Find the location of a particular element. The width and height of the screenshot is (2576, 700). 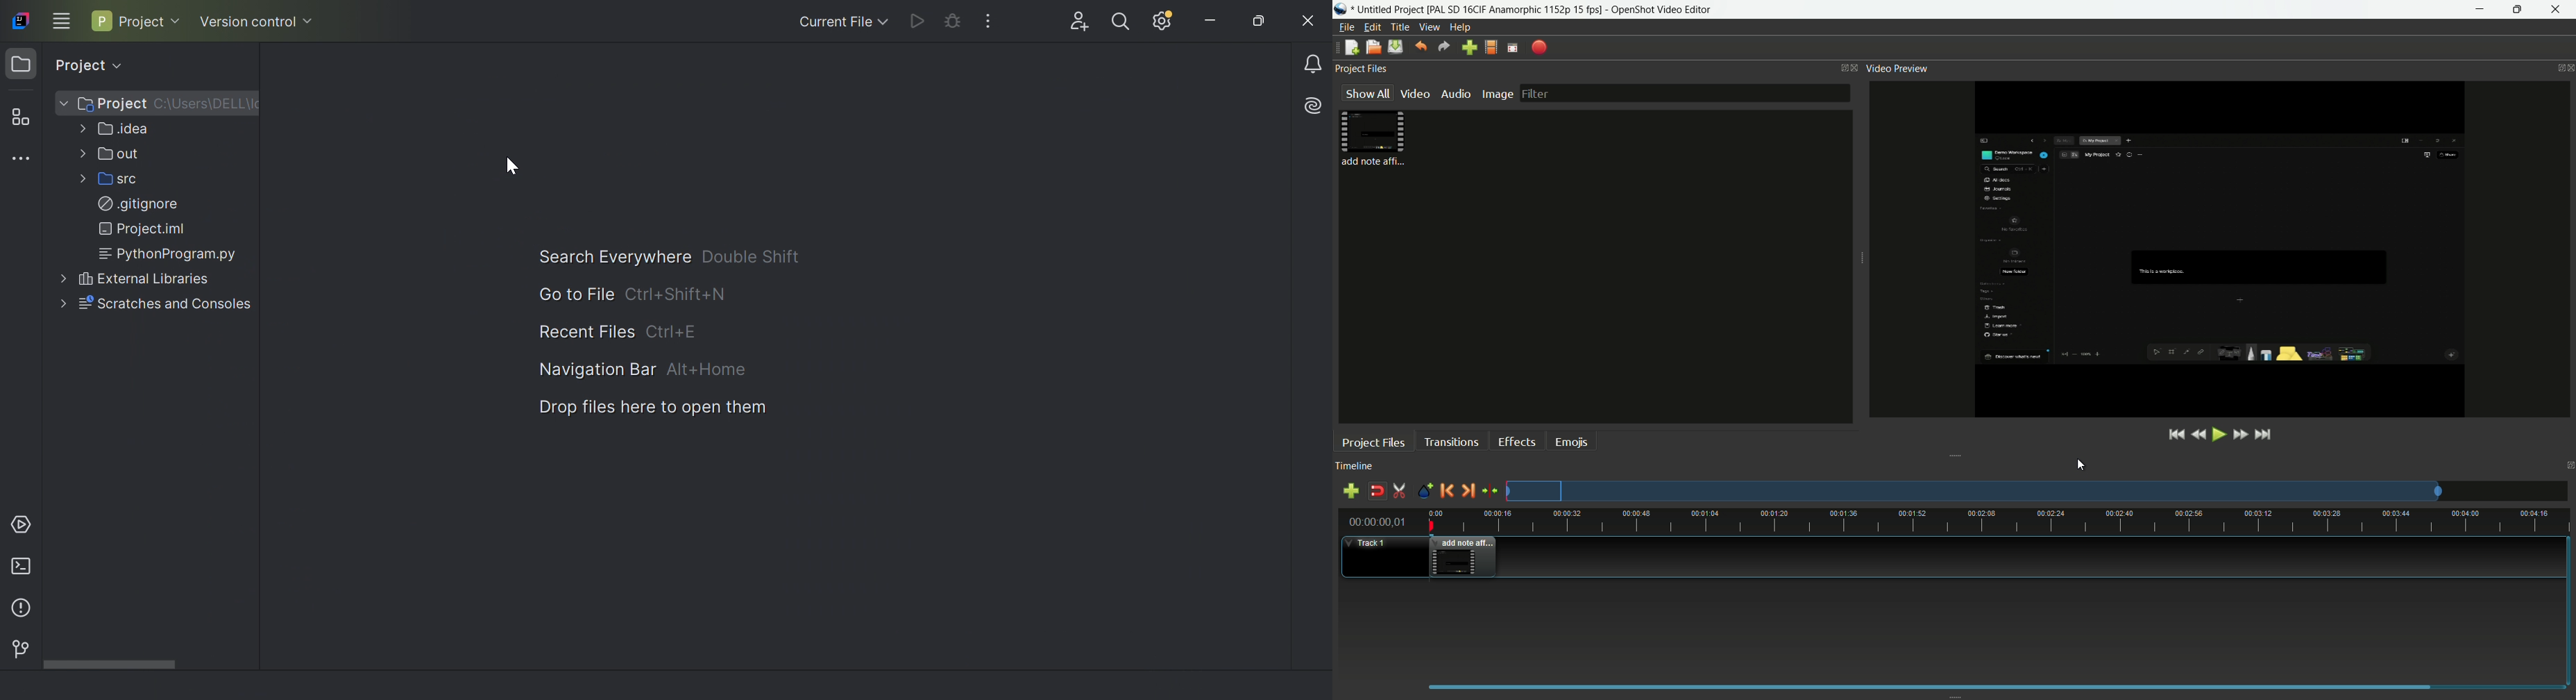

rewind is located at coordinates (2197, 434).